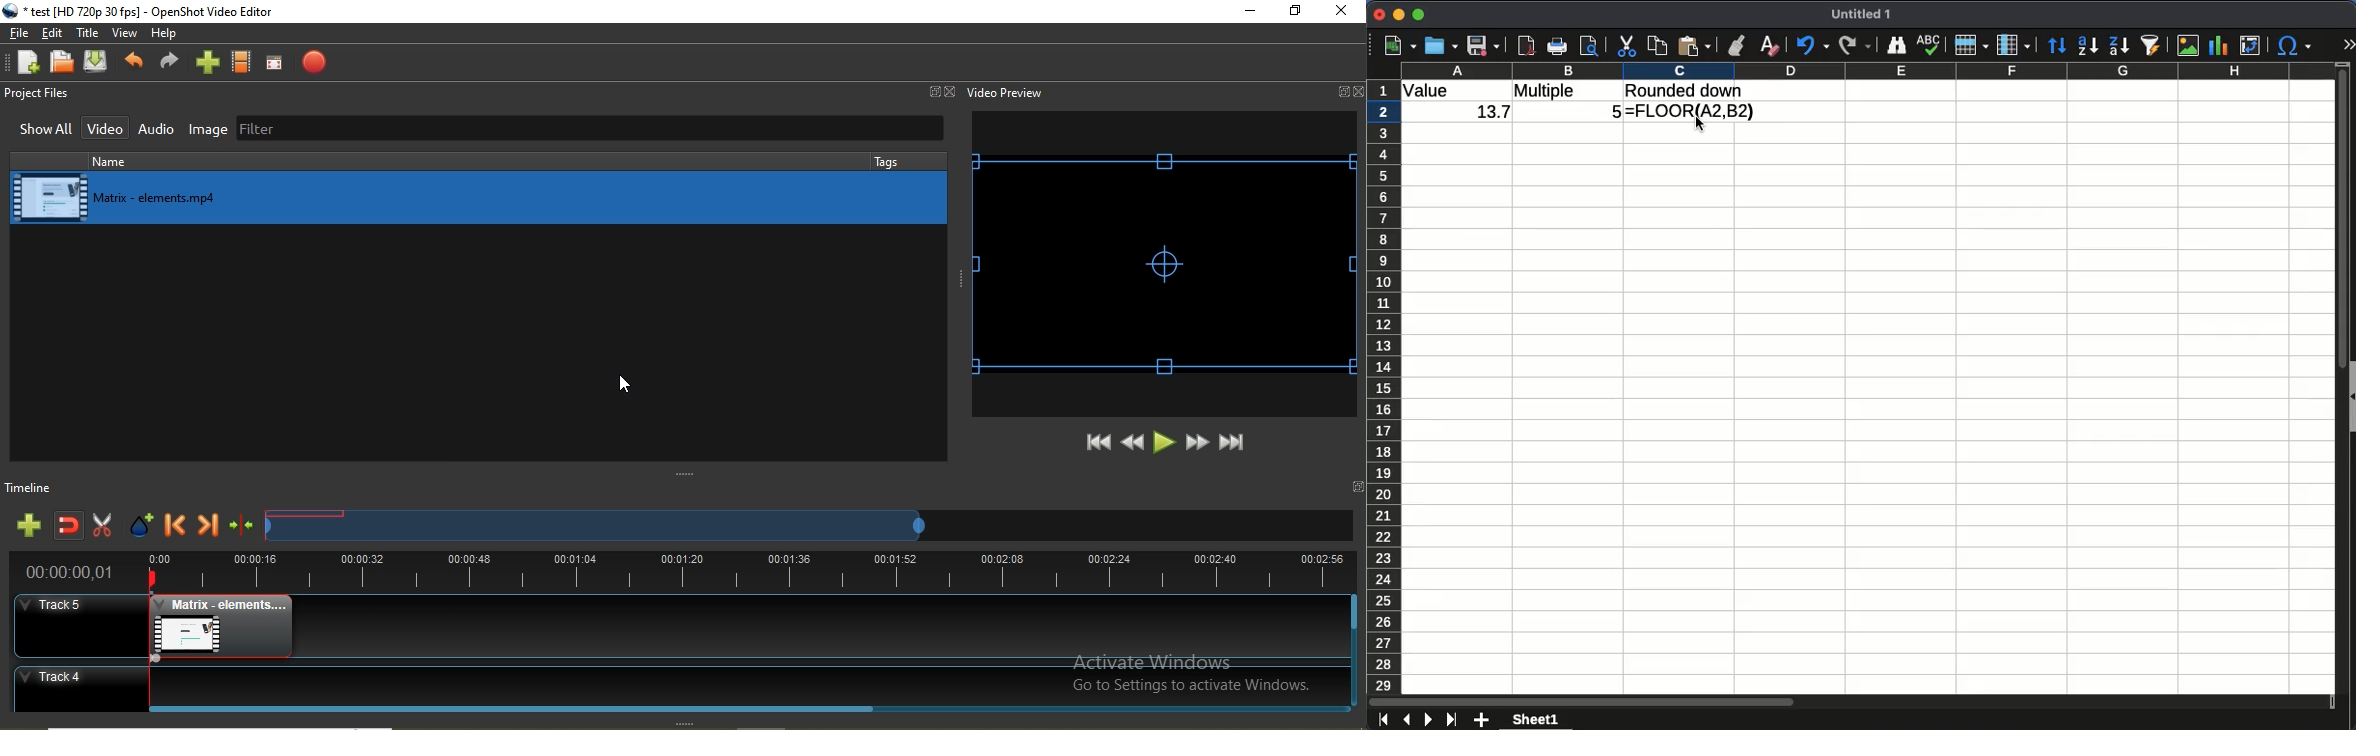  I want to click on Centre the timeline on the playhead, so click(242, 529).